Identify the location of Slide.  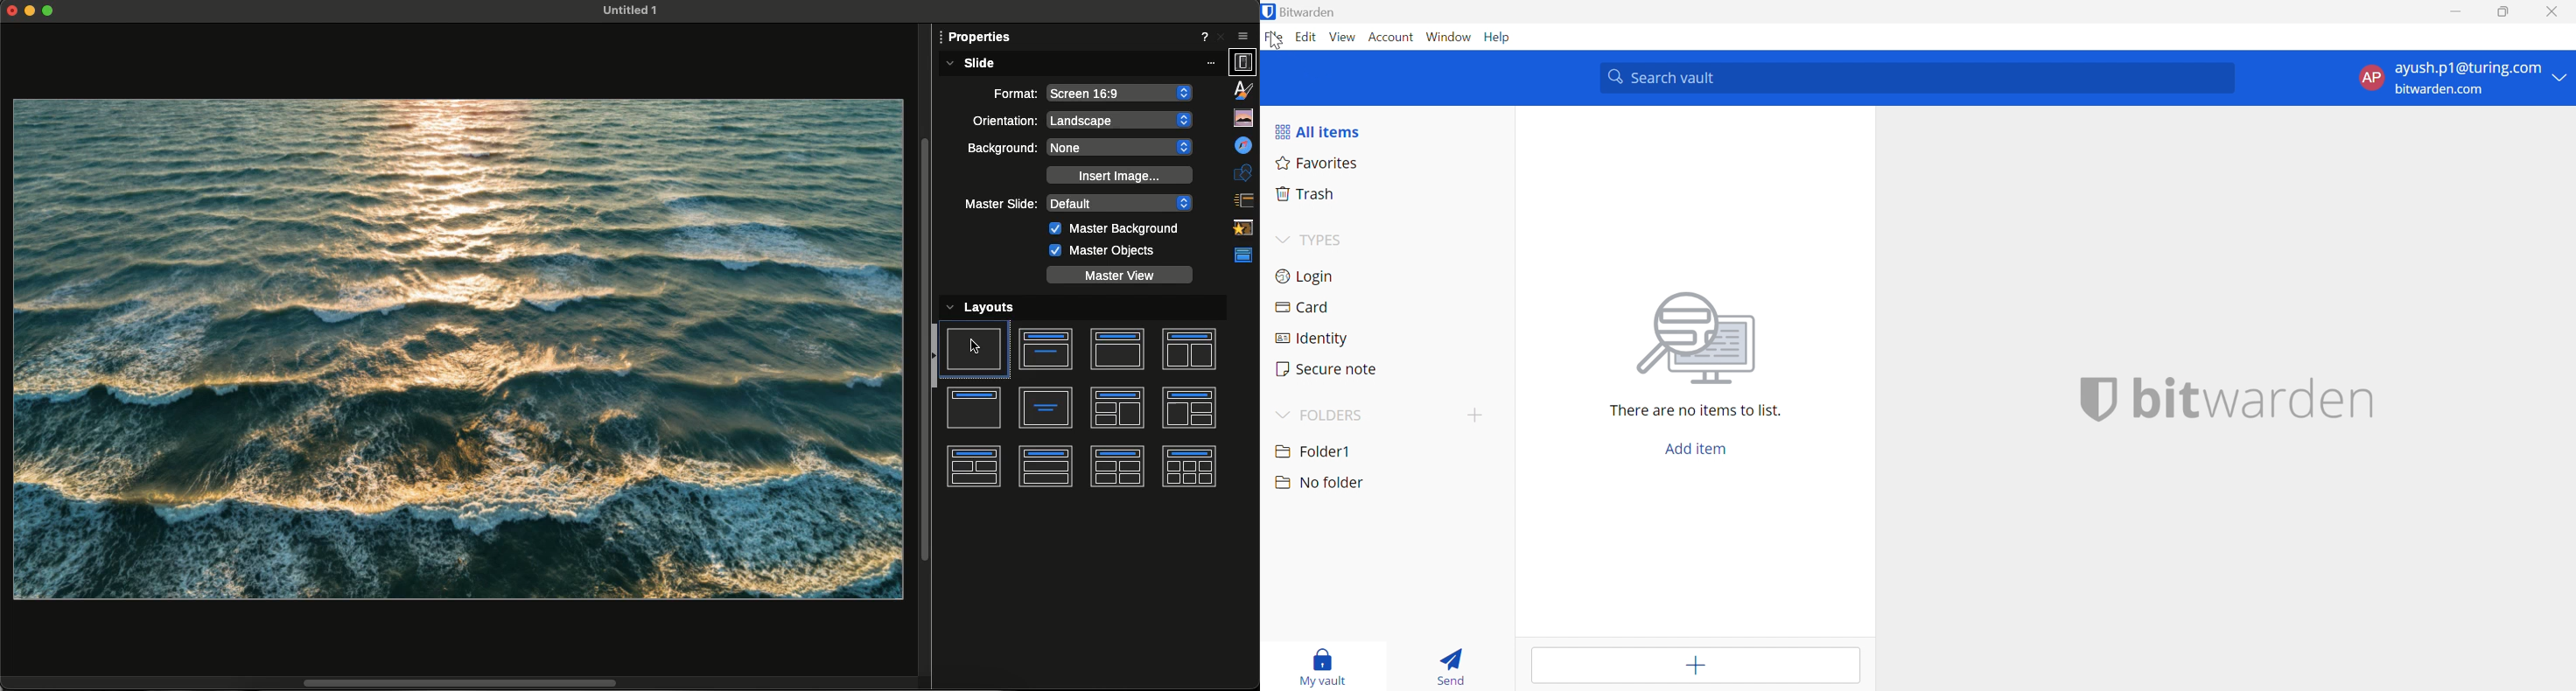
(972, 350).